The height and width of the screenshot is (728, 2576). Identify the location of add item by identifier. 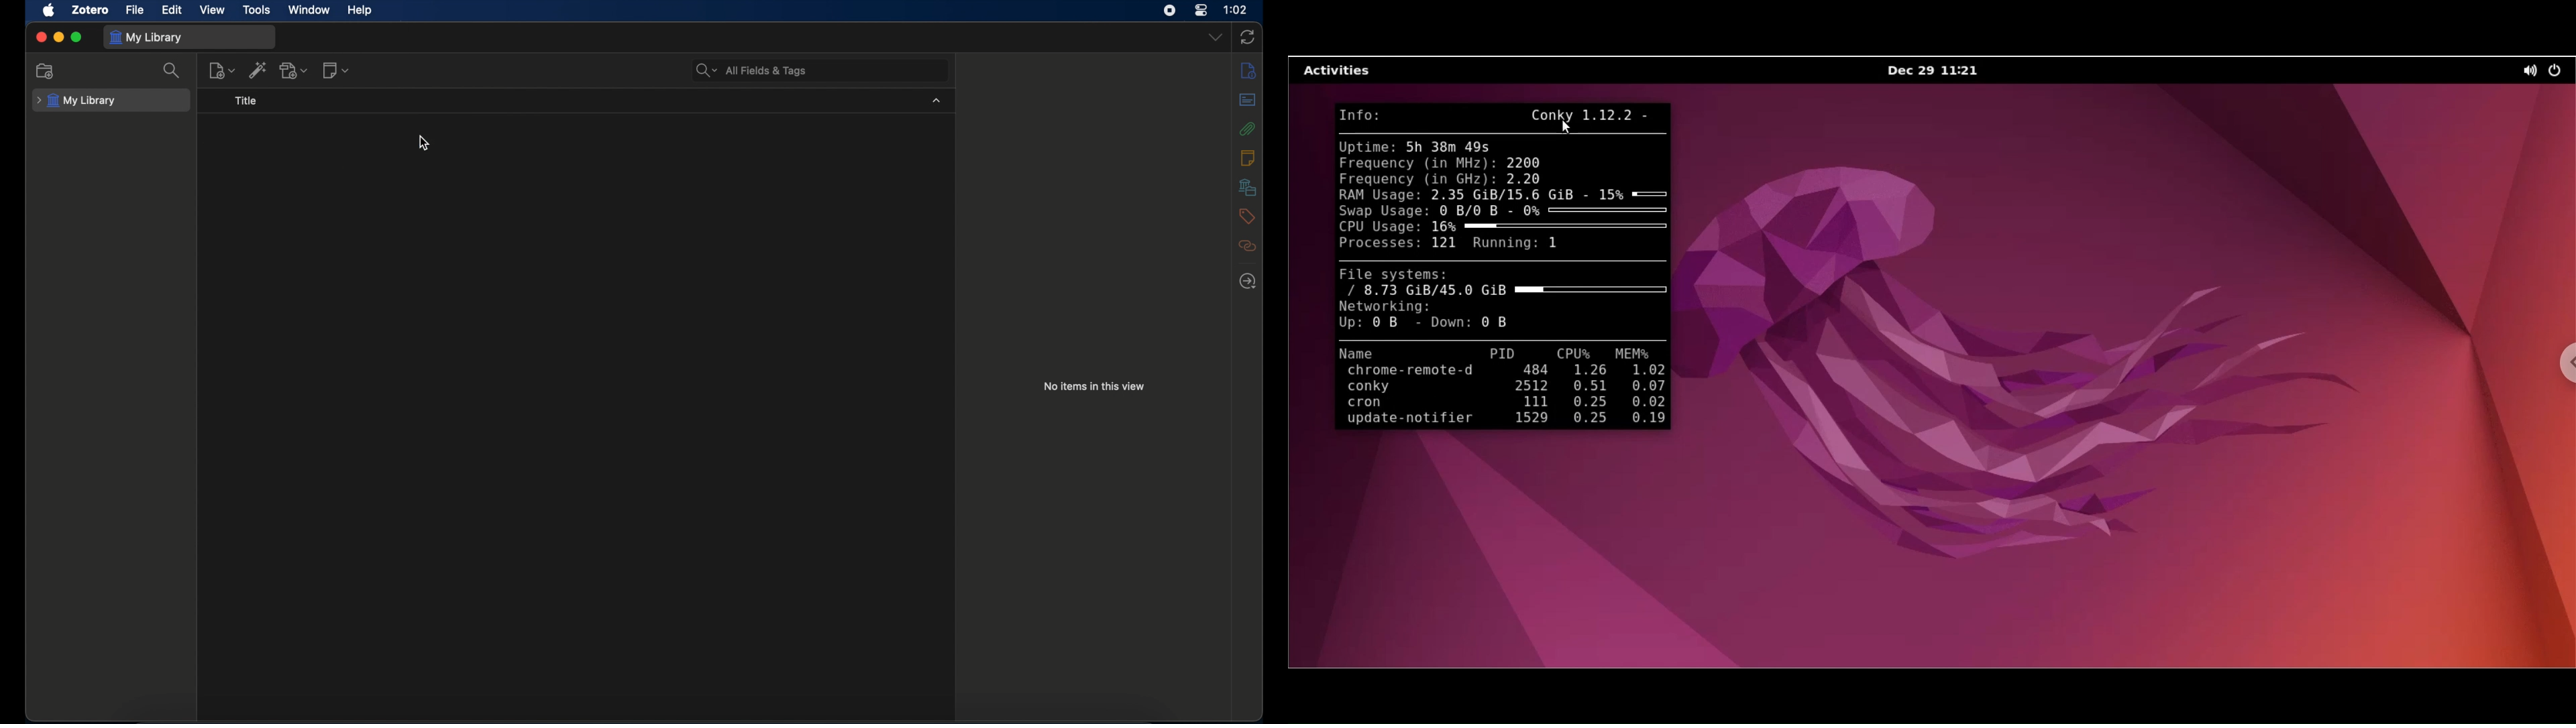
(258, 70).